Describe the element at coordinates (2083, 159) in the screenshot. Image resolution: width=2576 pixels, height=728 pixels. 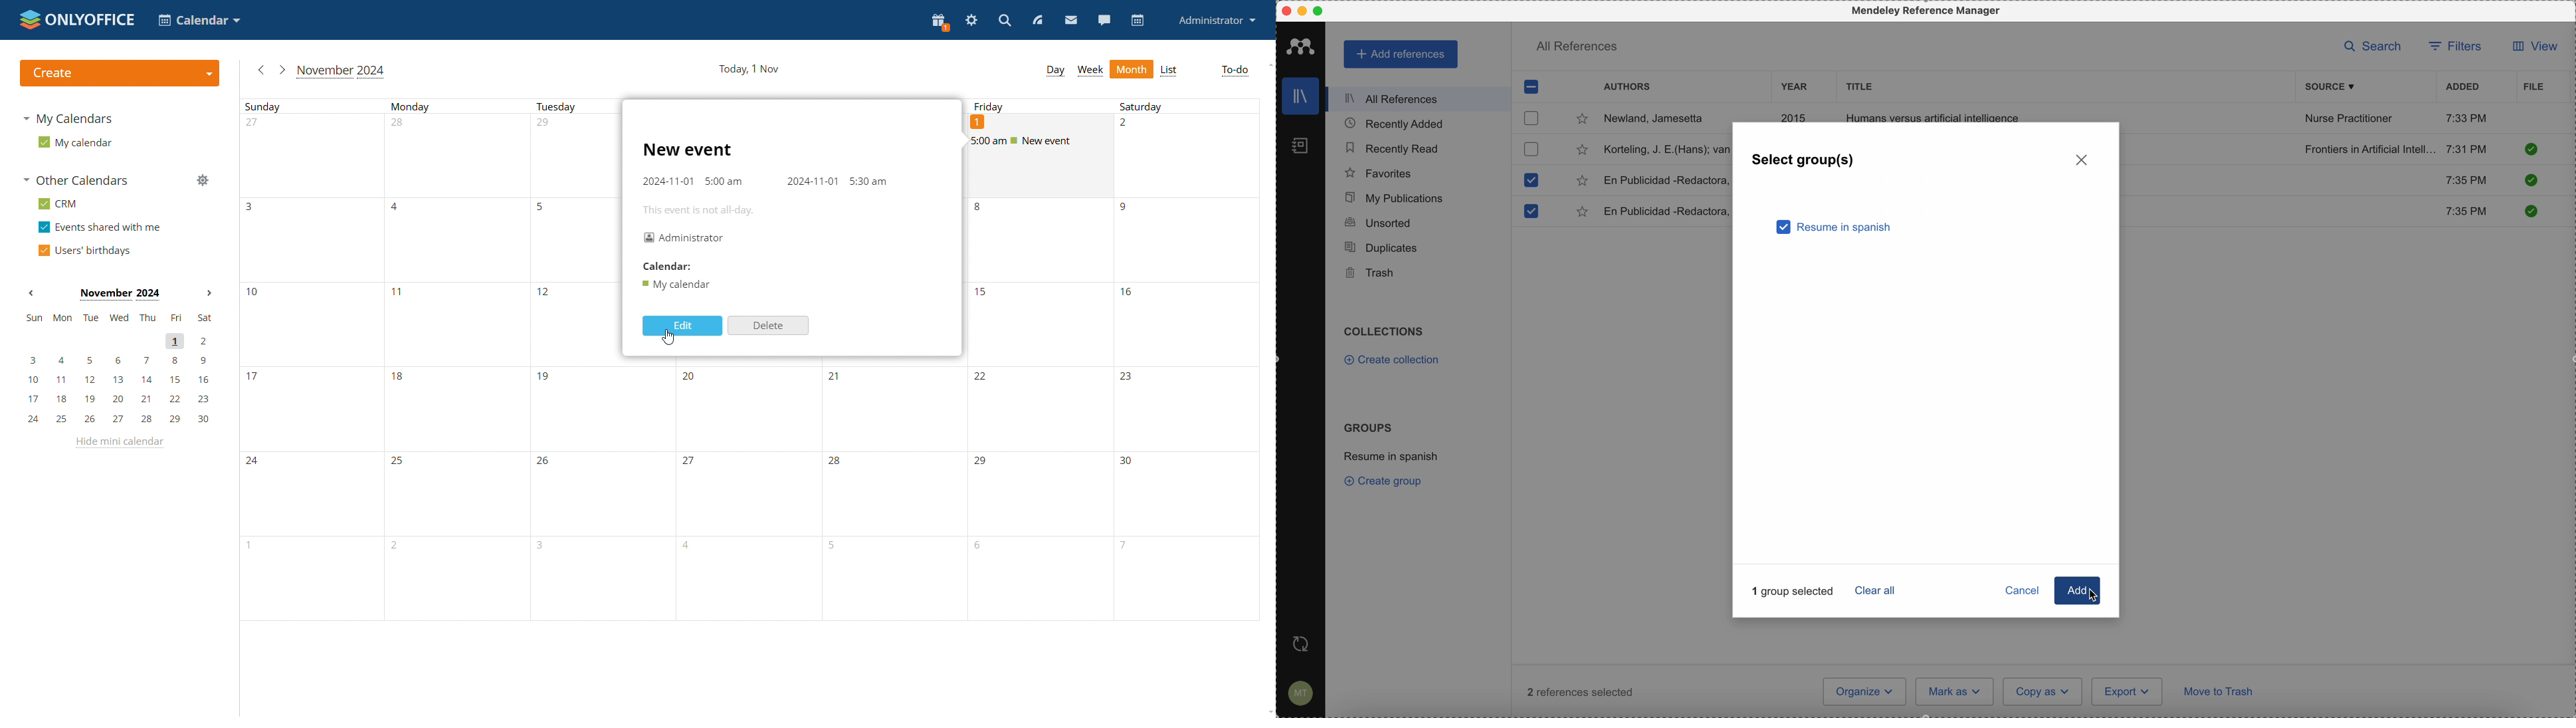
I see `close` at that location.